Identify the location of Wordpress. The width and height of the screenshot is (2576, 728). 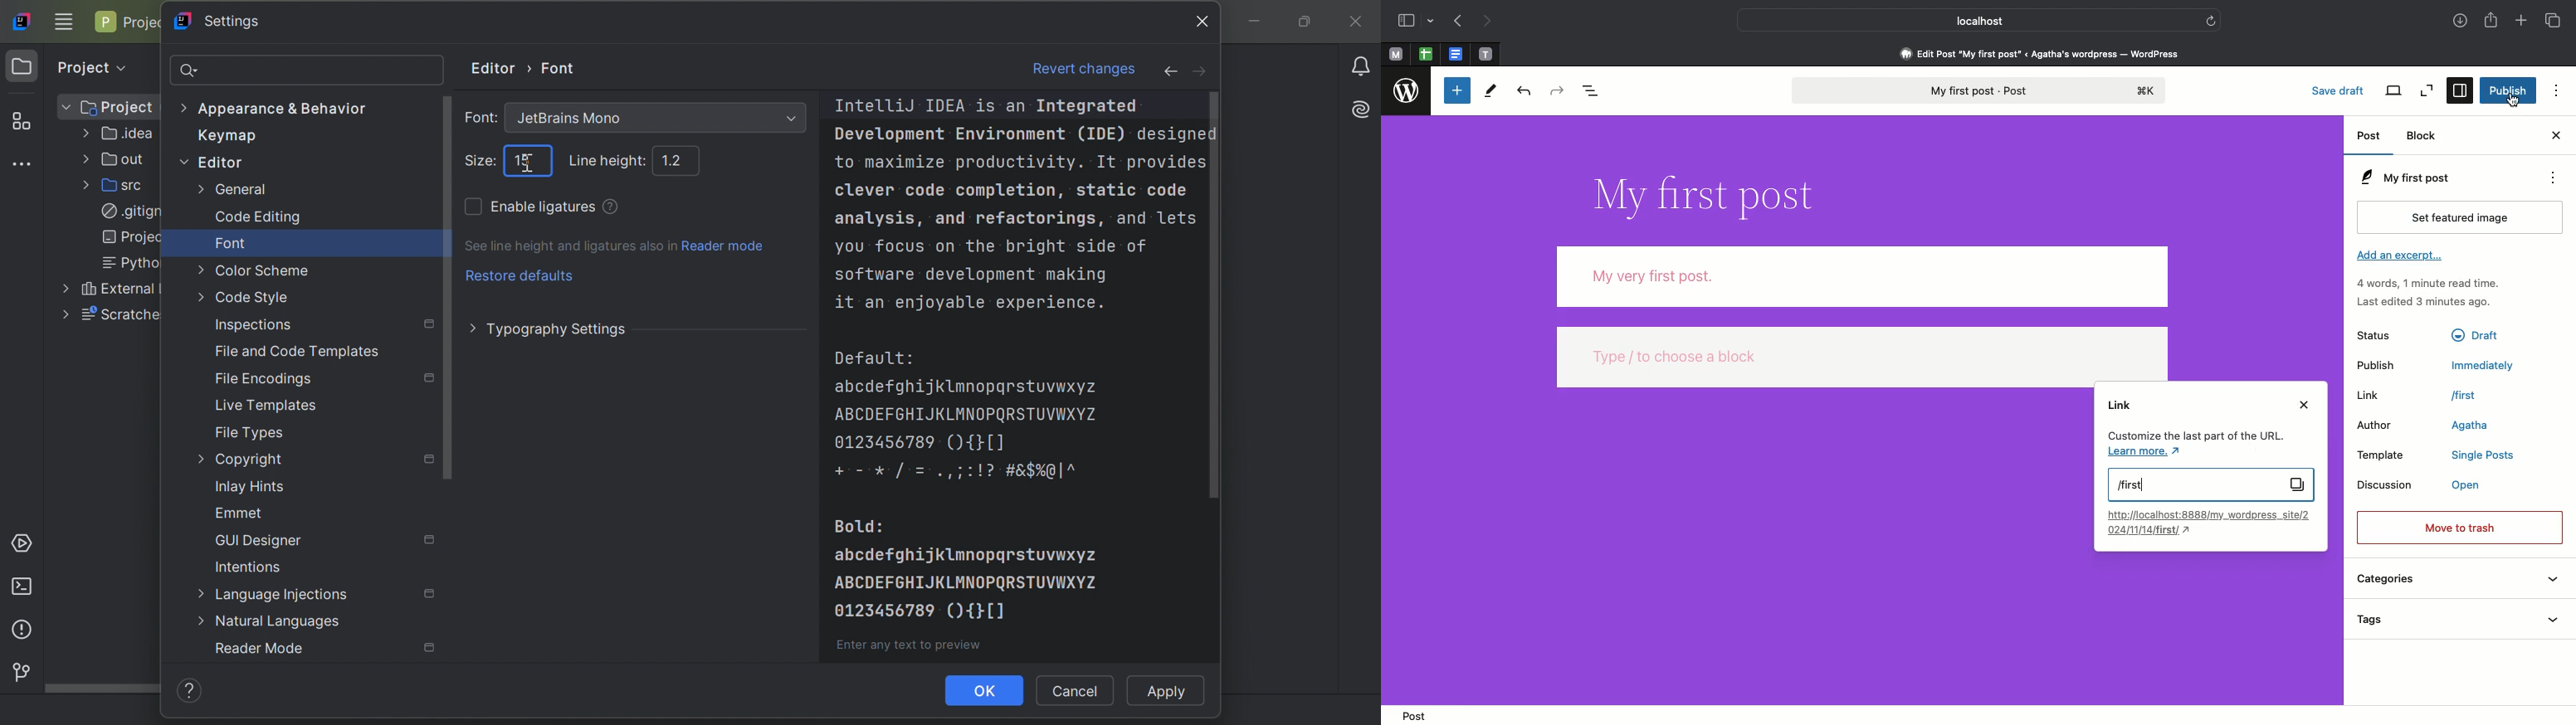
(1405, 91).